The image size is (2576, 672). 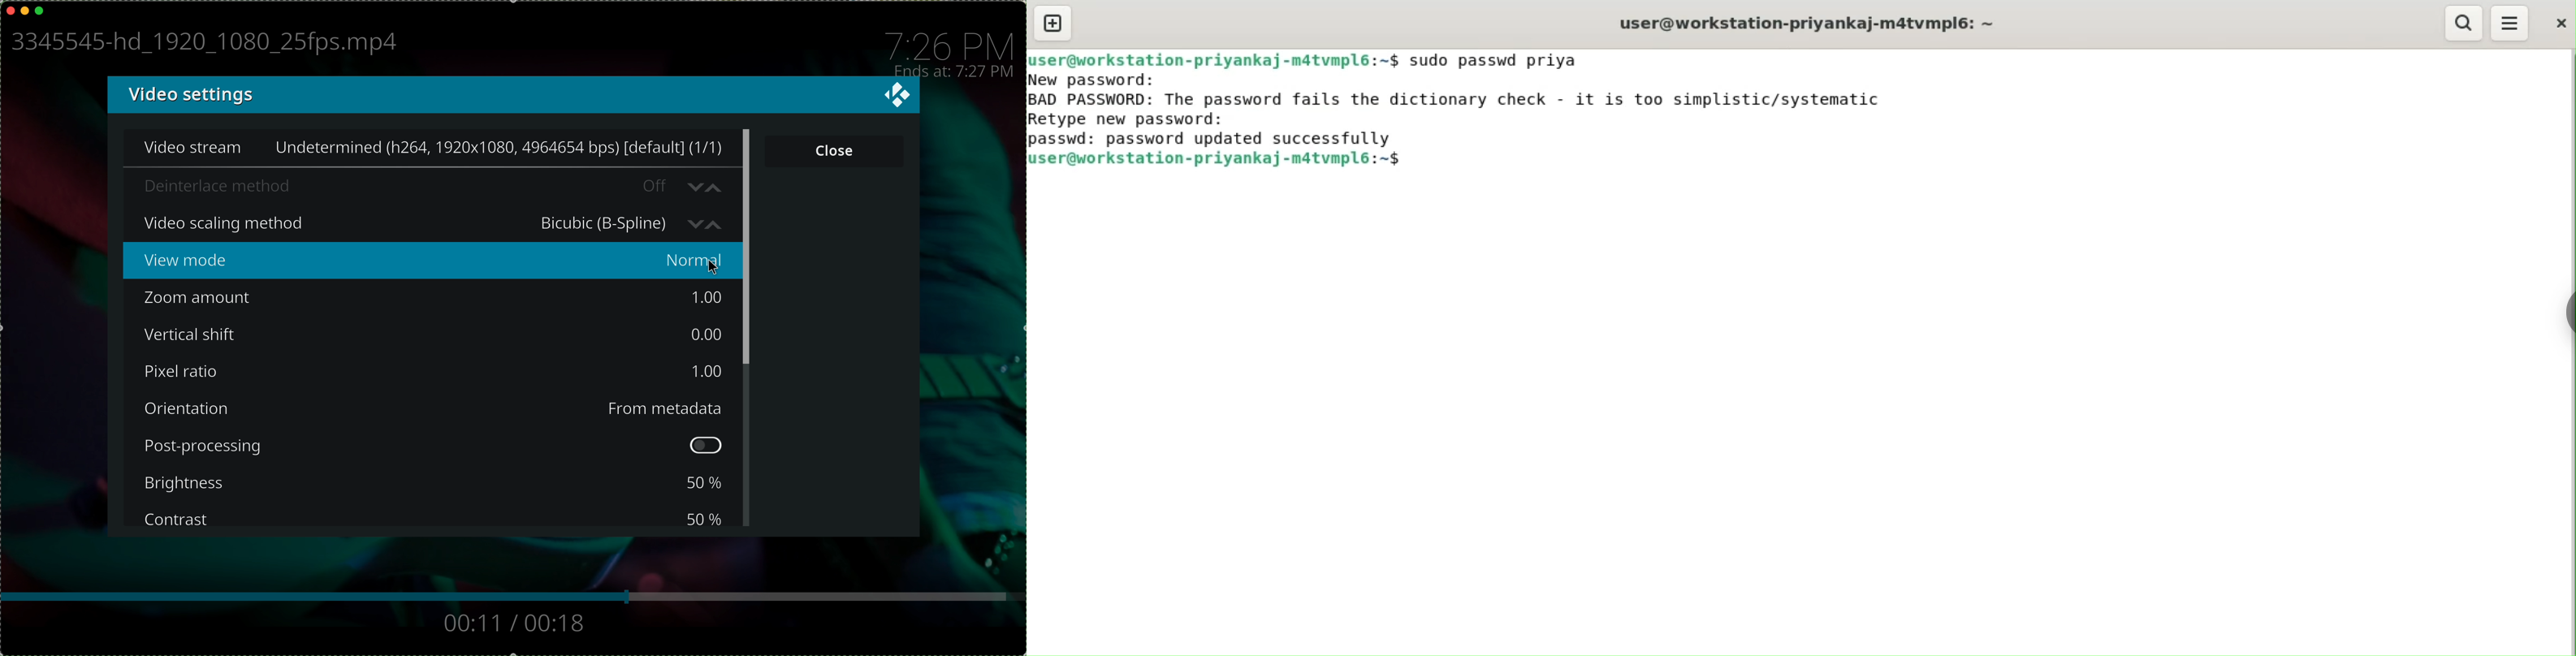 What do you see at coordinates (704, 297) in the screenshot?
I see `1.00` at bounding box center [704, 297].